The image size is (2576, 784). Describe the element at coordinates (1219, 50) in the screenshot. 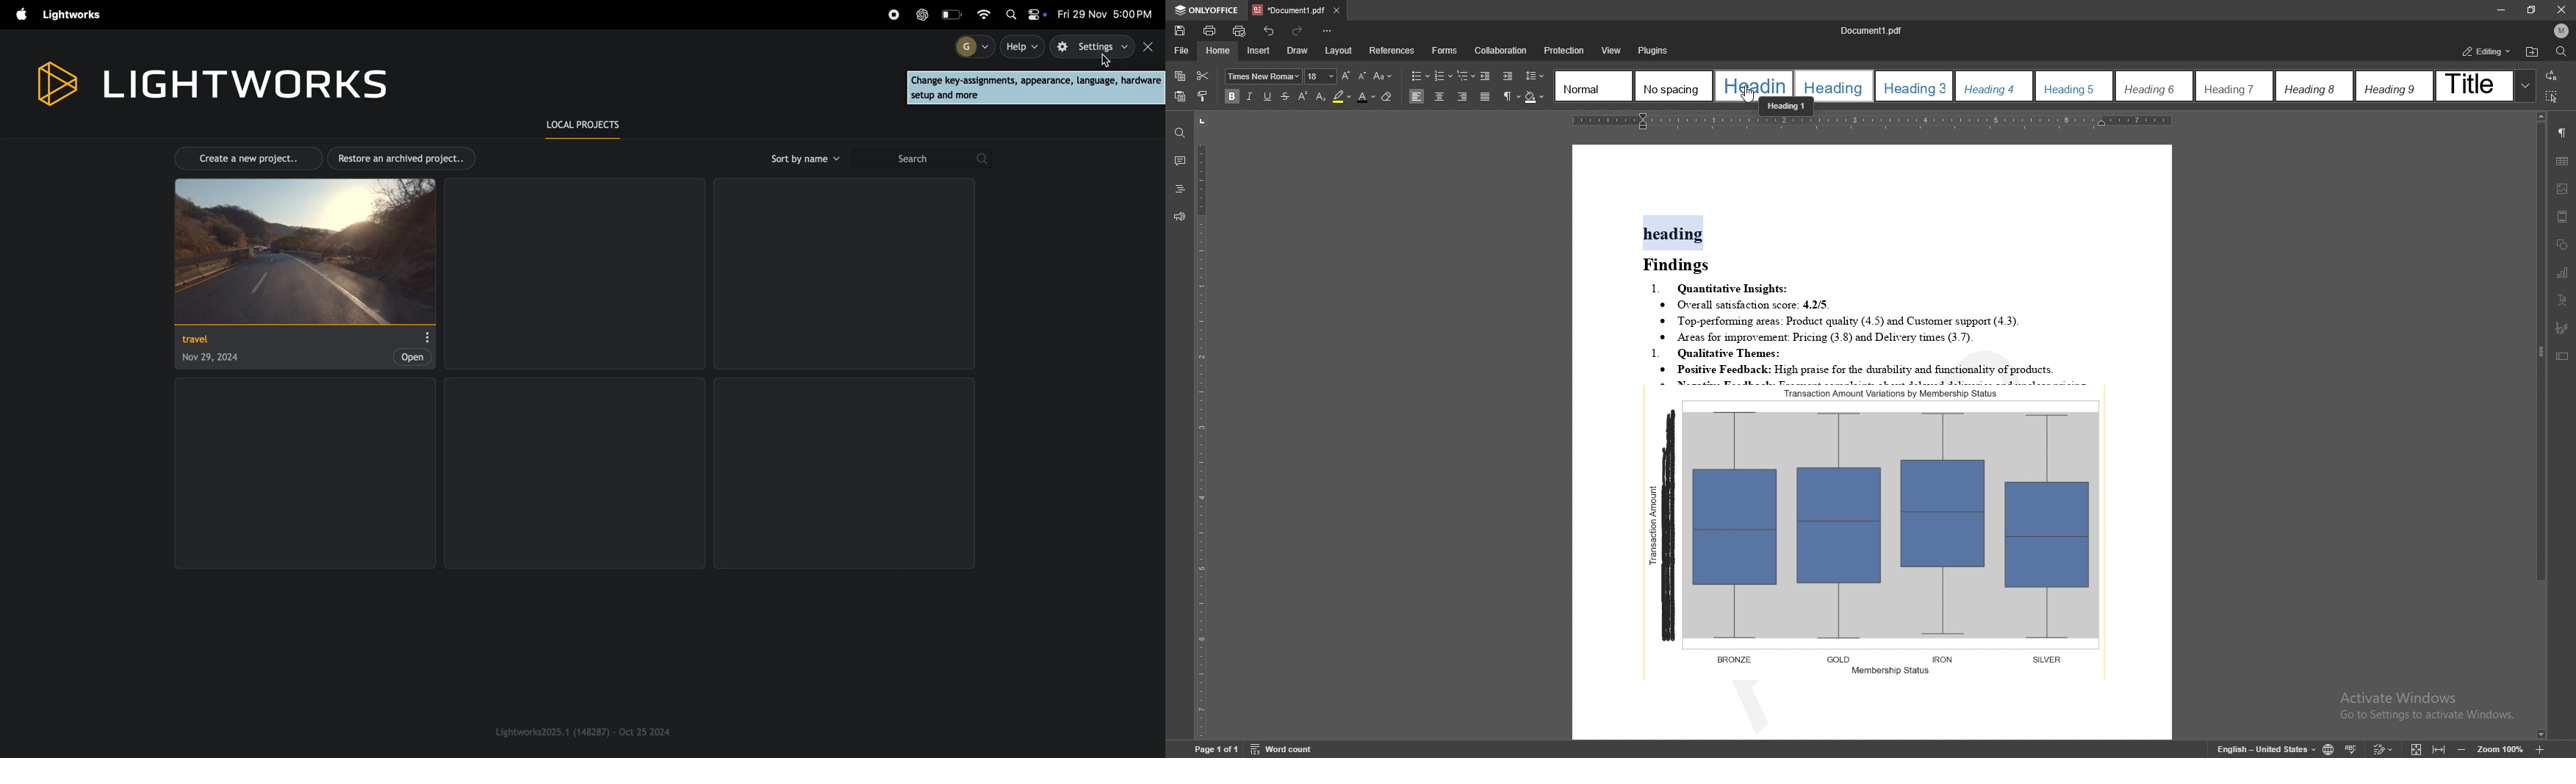

I see `home` at that location.